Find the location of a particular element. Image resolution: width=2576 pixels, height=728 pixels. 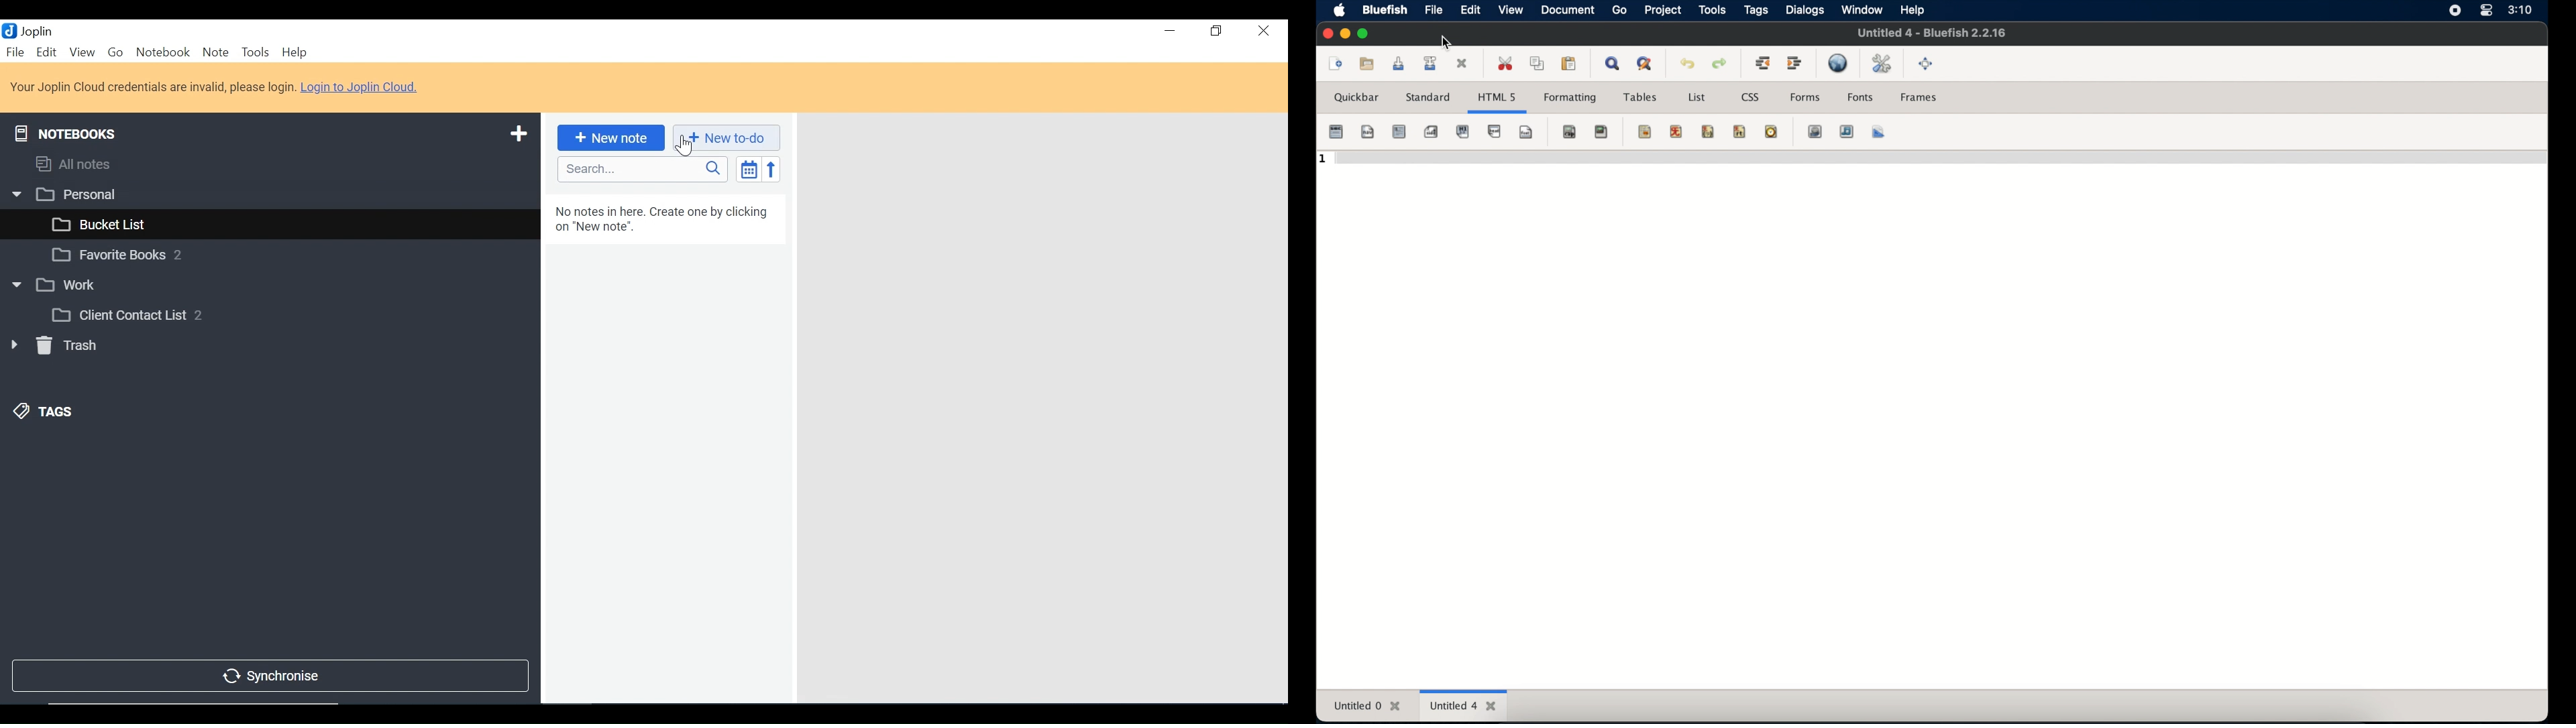

Restore is located at coordinates (1216, 33).